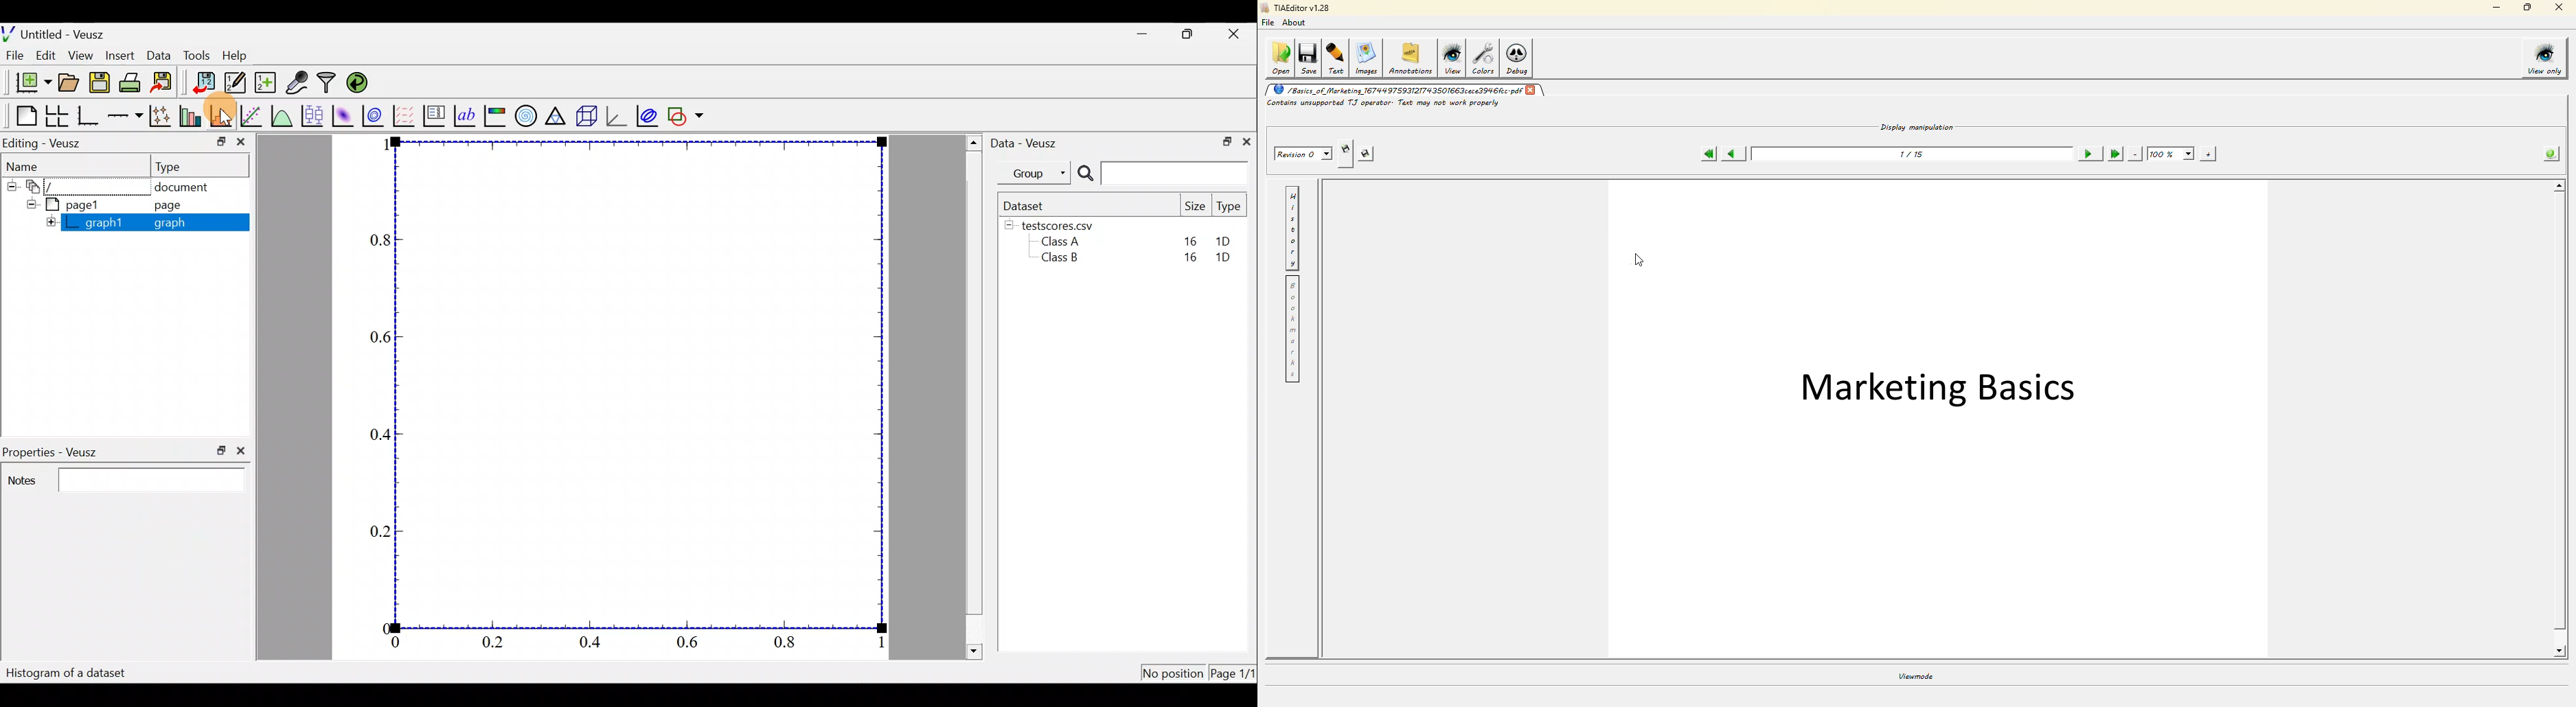  I want to click on restore down, so click(215, 140).